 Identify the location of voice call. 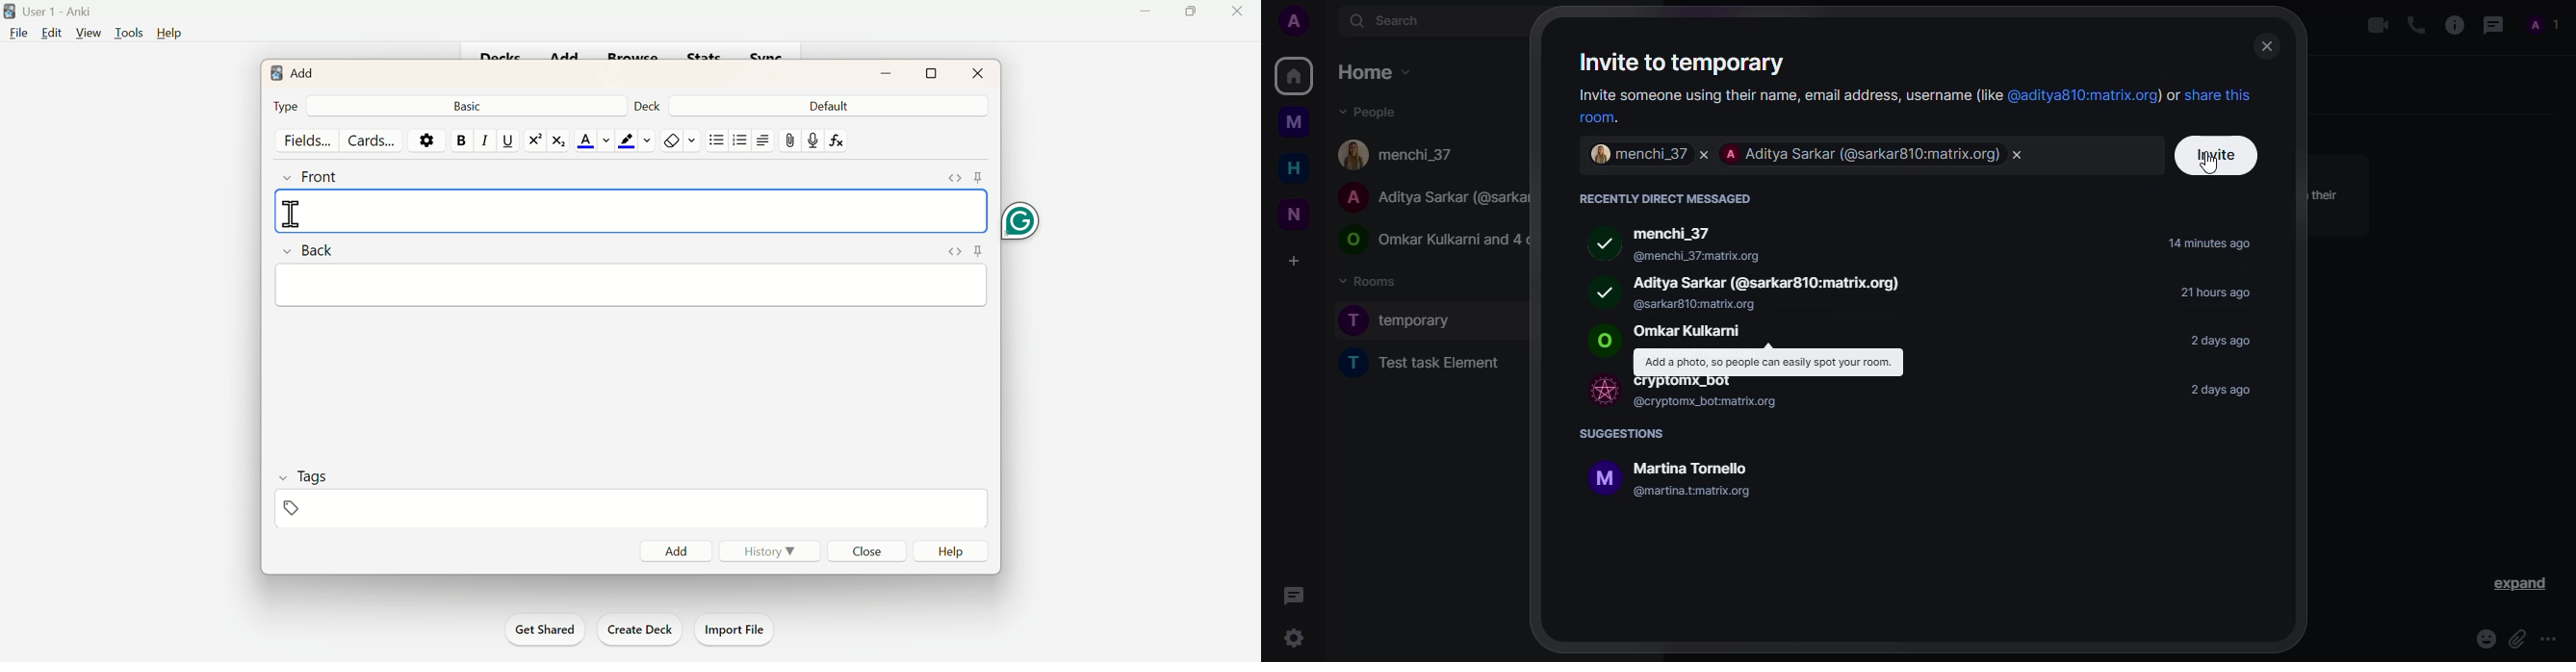
(2412, 24).